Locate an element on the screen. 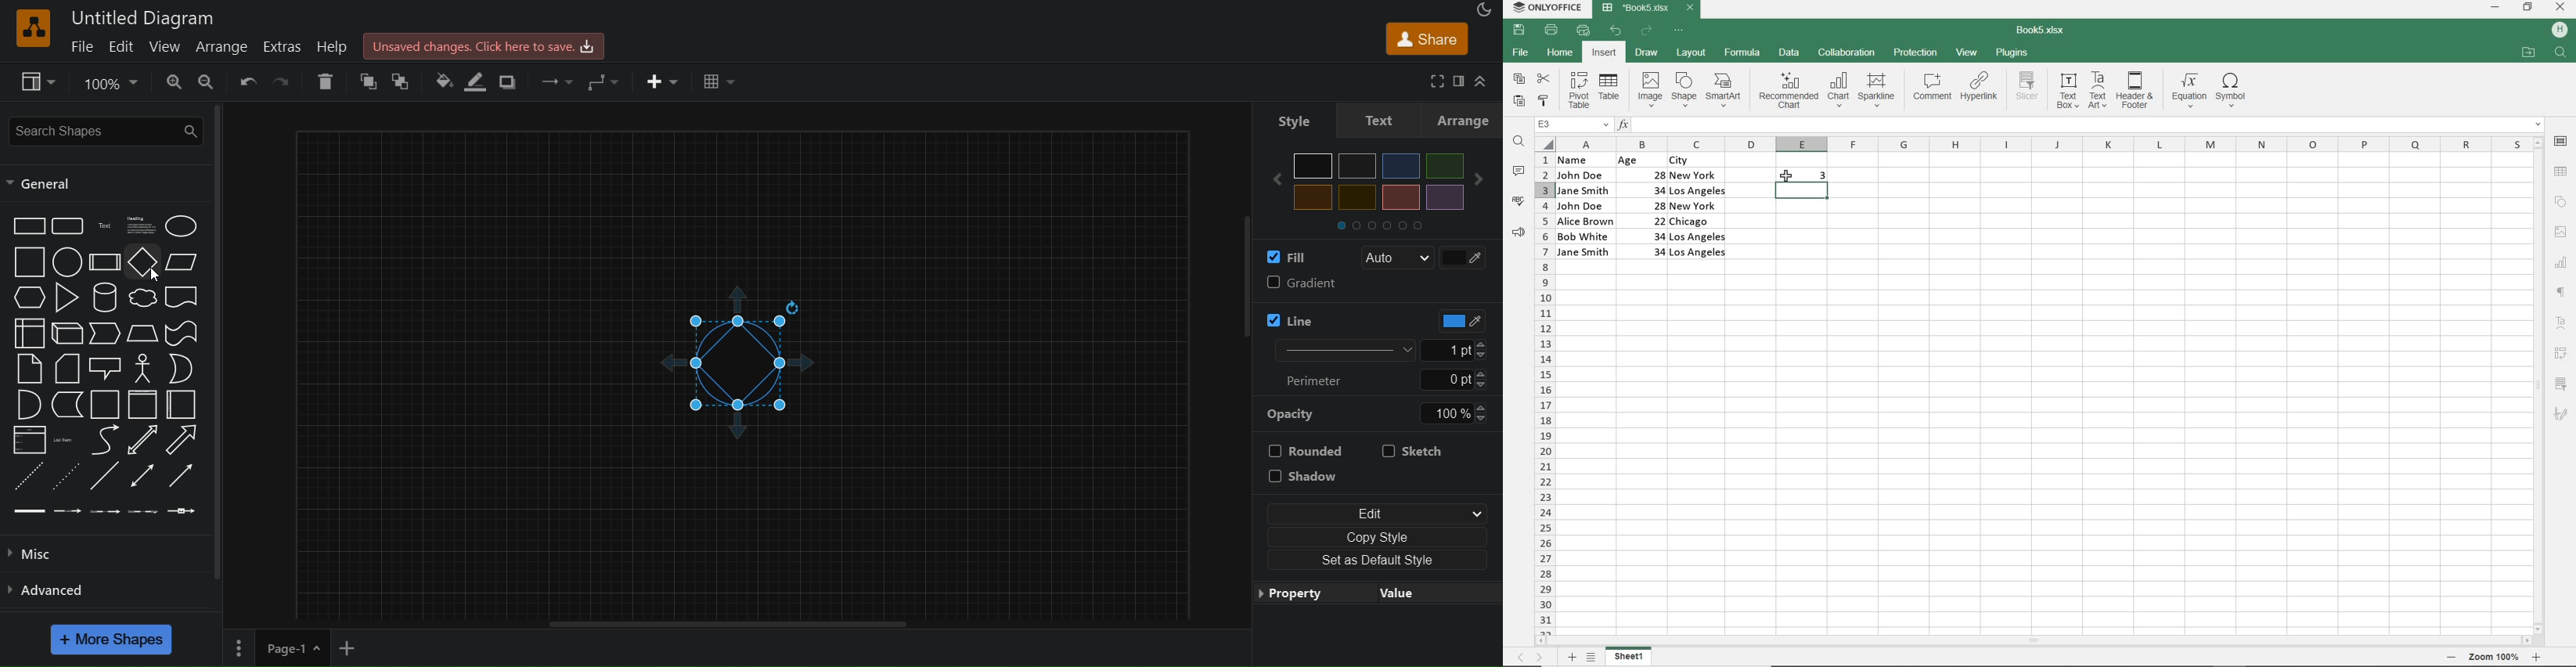 This screenshot has width=2576, height=672. parallelogram is located at coordinates (185, 261).